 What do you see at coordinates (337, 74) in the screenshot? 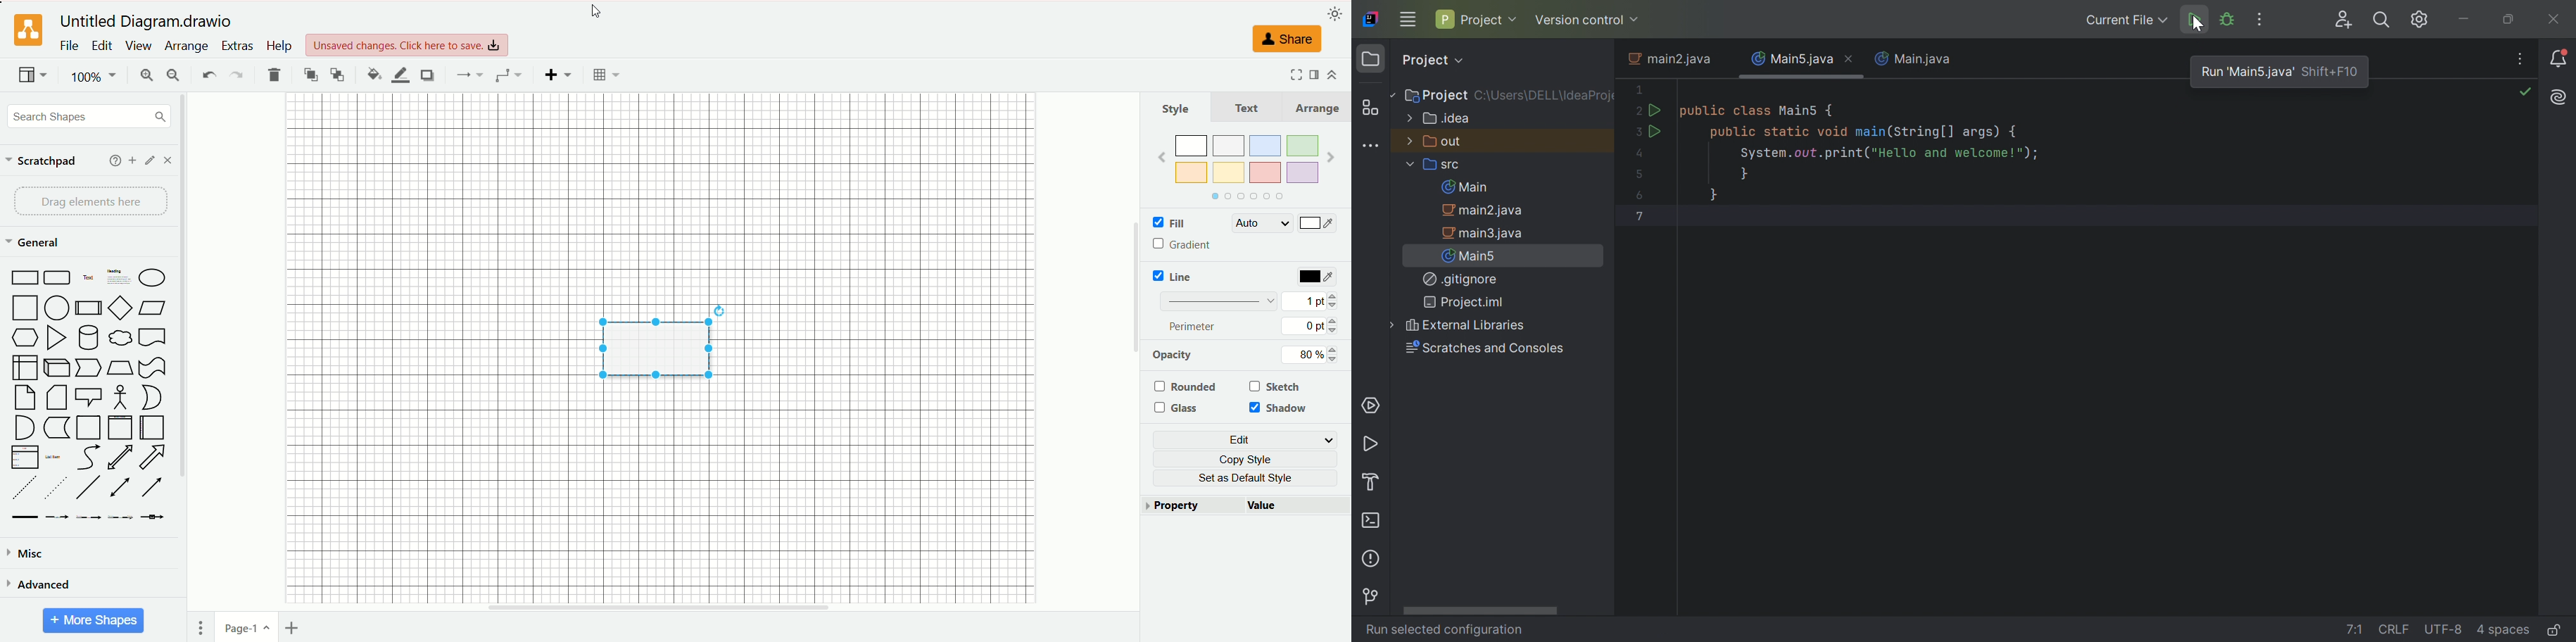
I see `to back` at bounding box center [337, 74].